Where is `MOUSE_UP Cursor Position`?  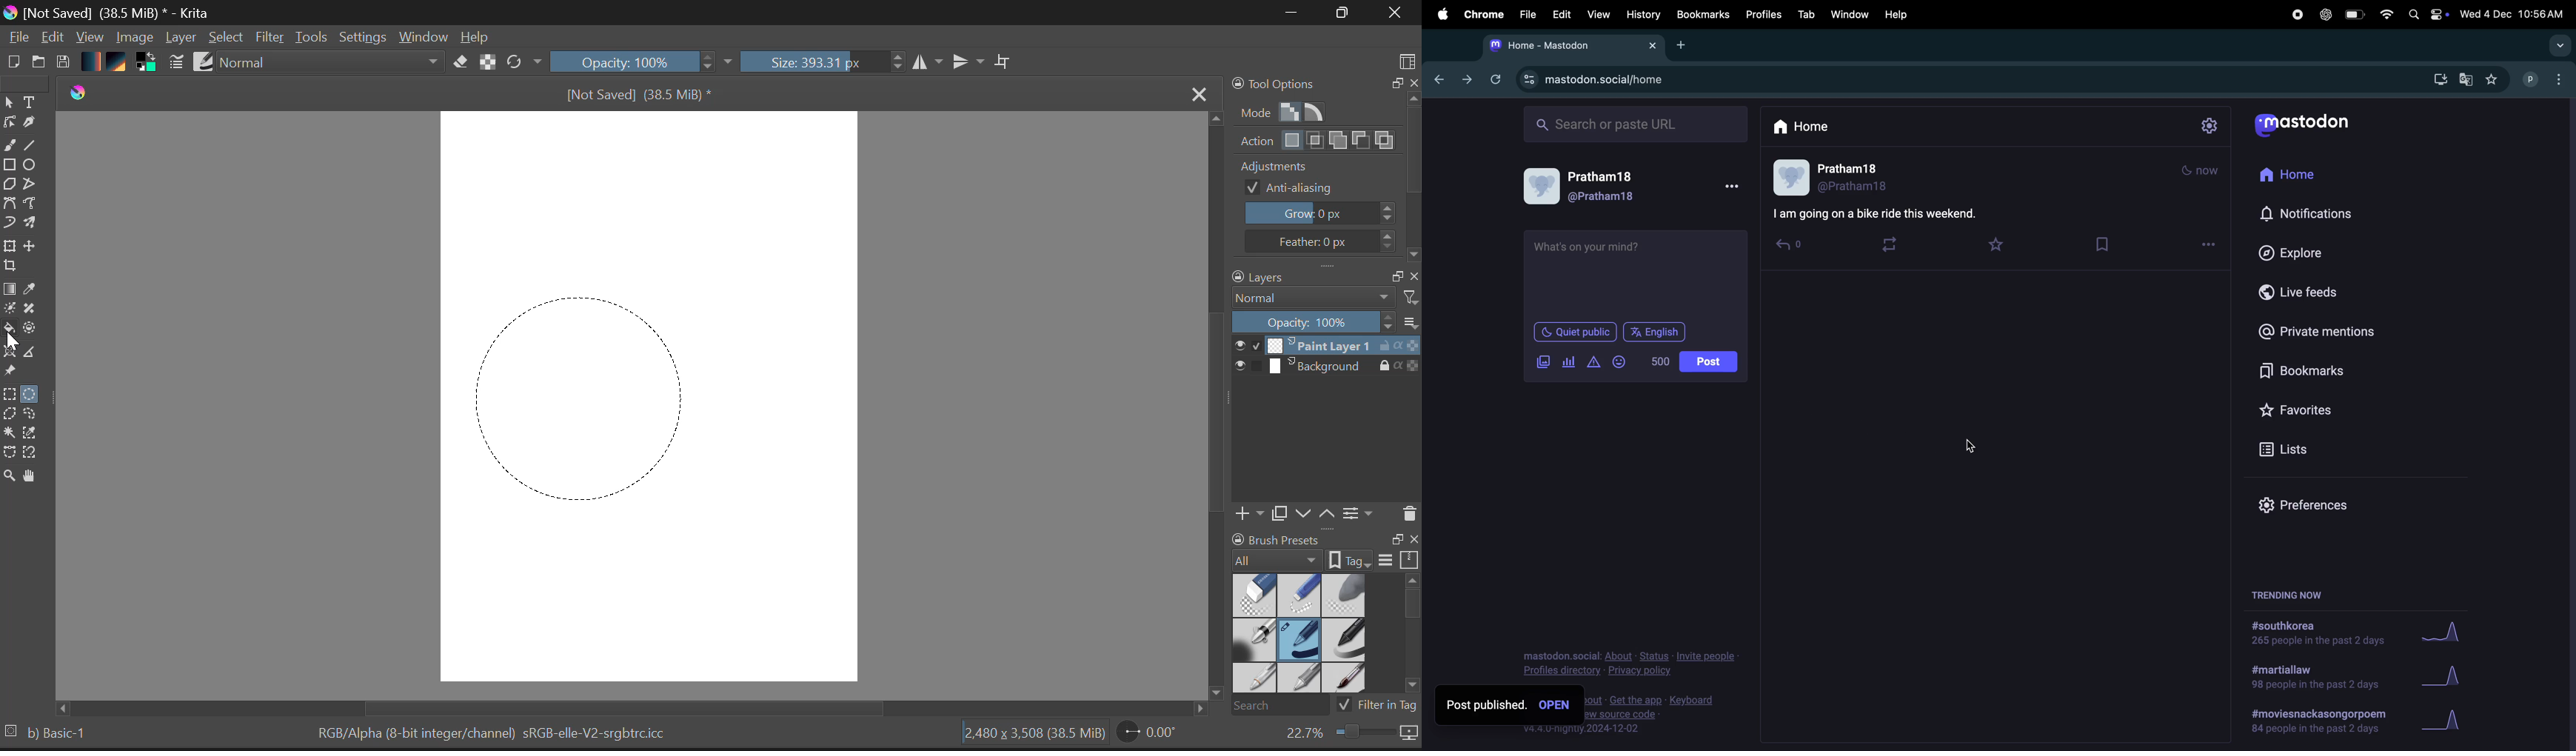
MOUSE_UP Cursor Position is located at coordinates (690, 508).